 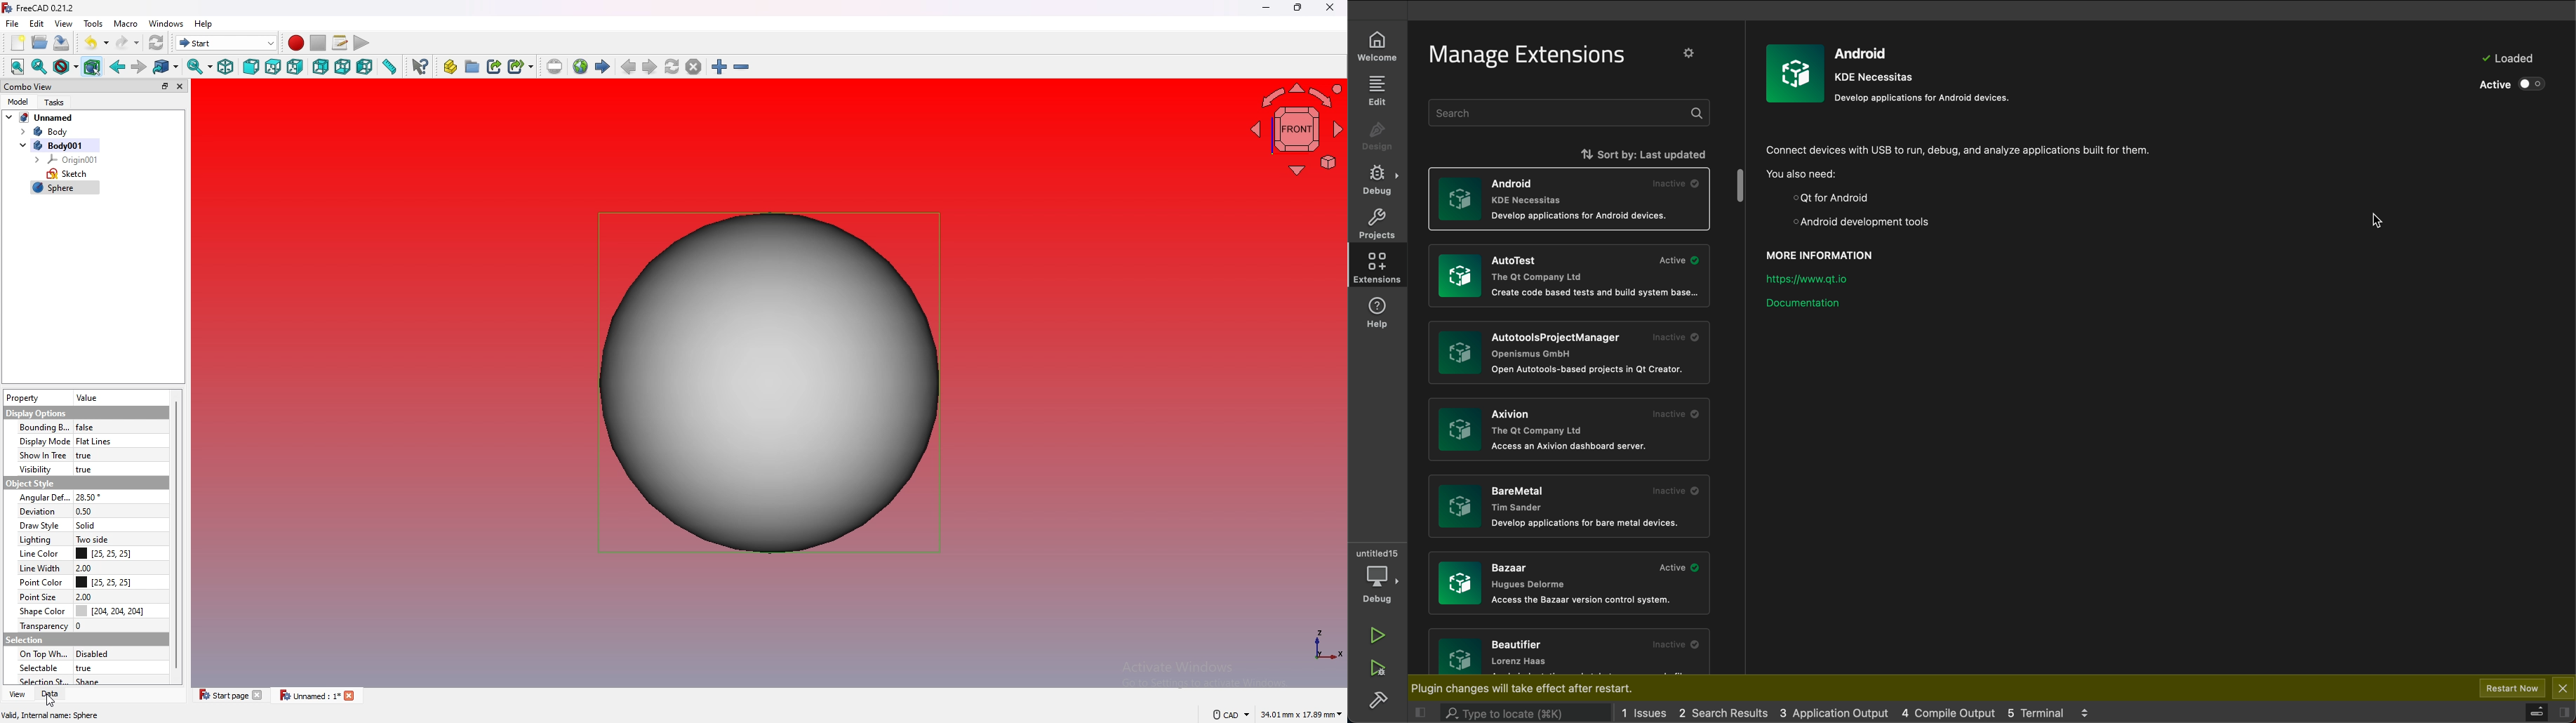 What do you see at coordinates (1952, 712) in the screenshot?
I see `logs` at bounding box center [1952, 712].